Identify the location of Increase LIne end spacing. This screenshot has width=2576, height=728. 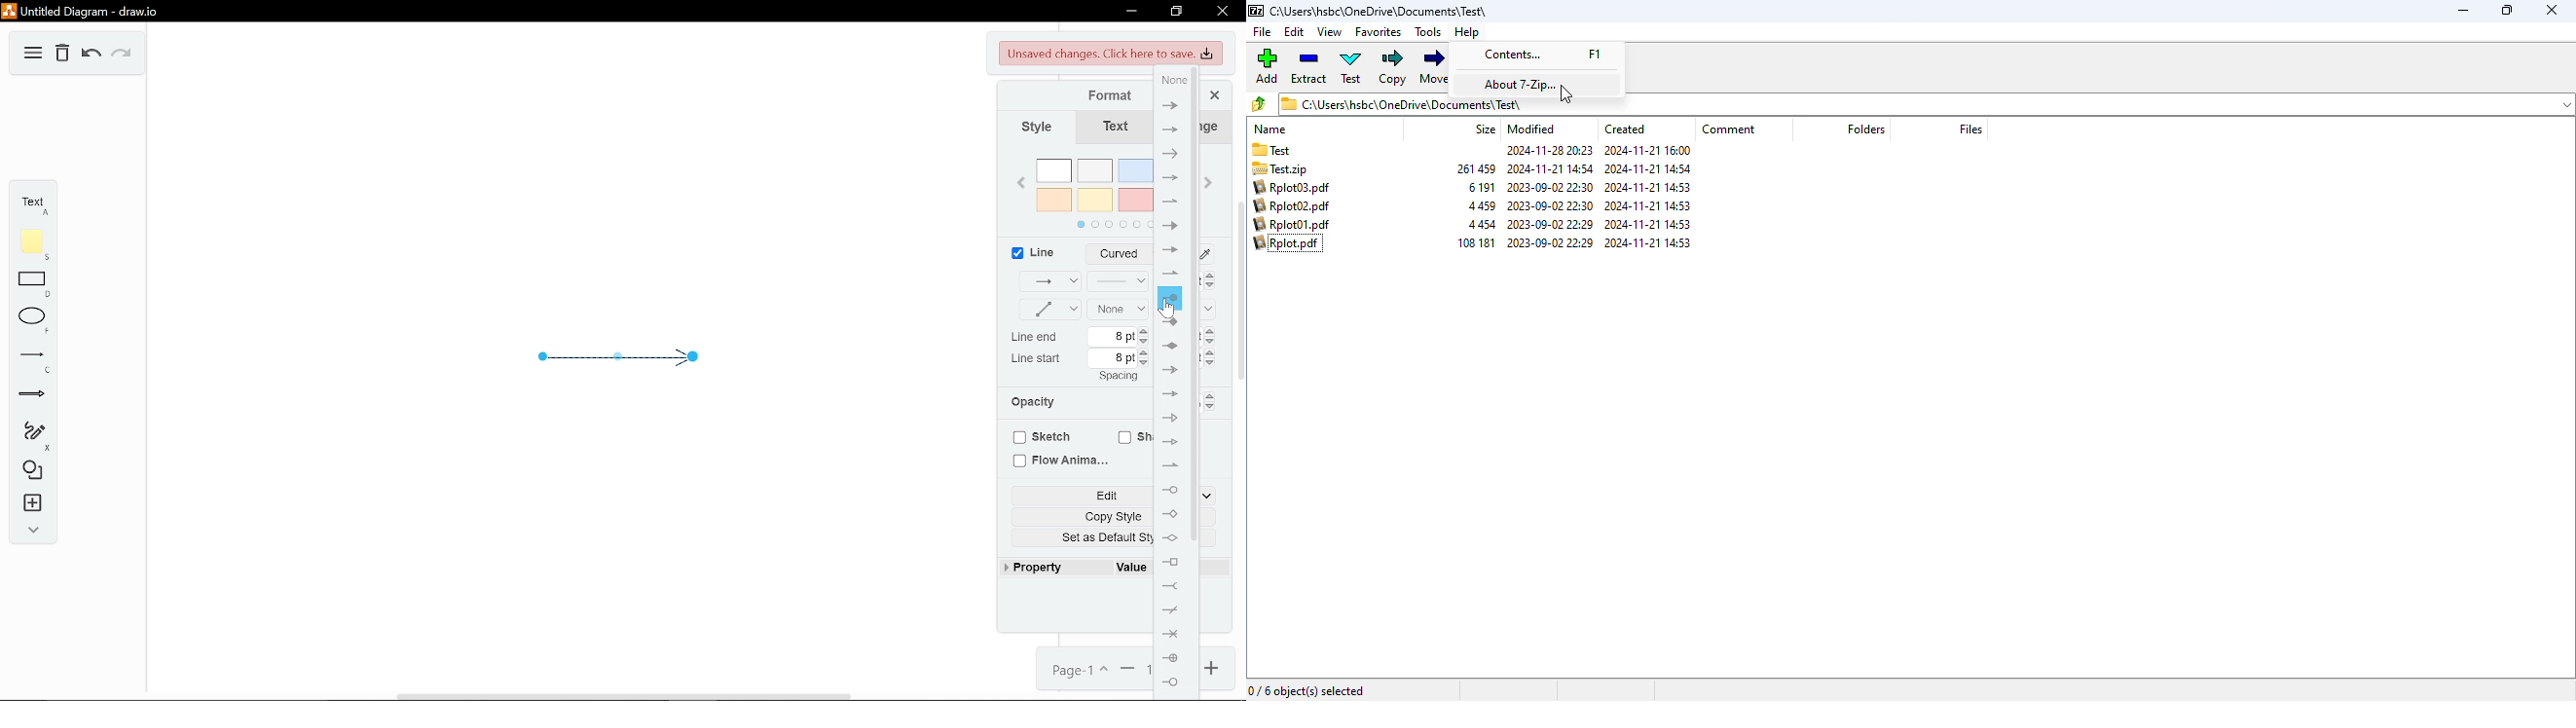
(1146, 330).